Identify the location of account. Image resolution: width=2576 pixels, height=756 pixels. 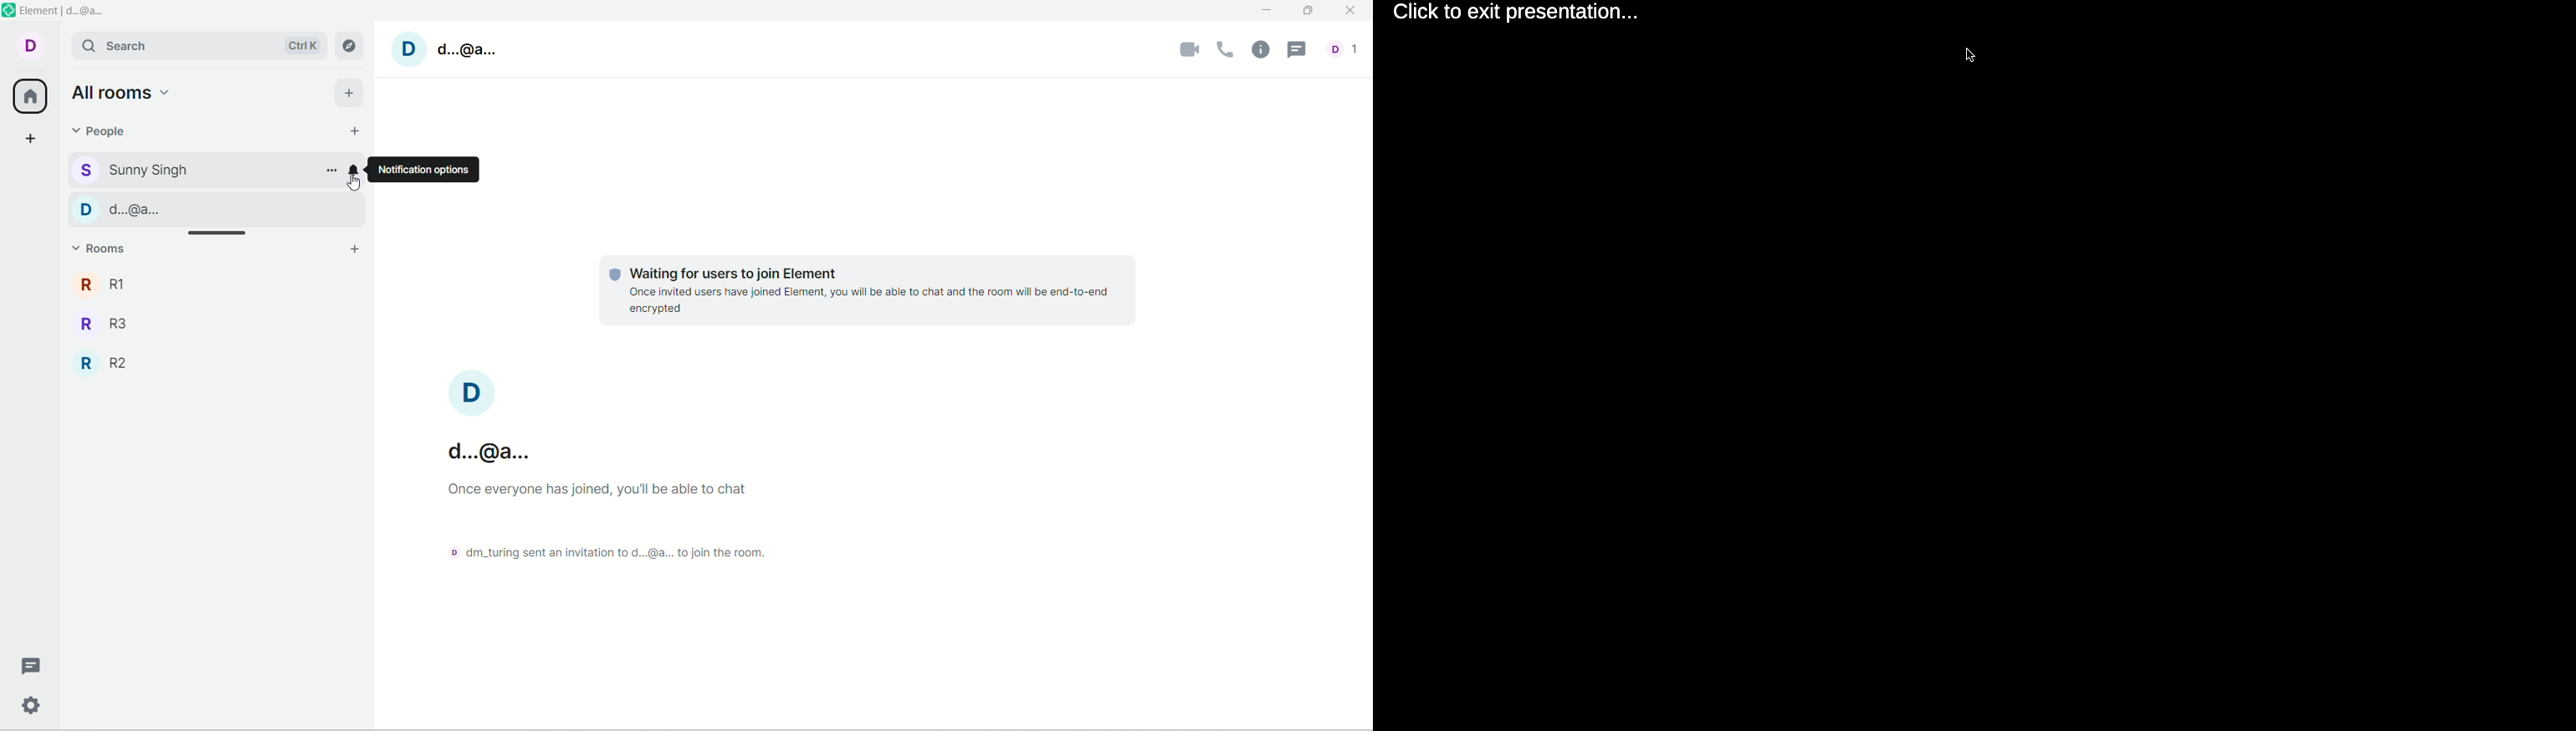
(1347, 46).